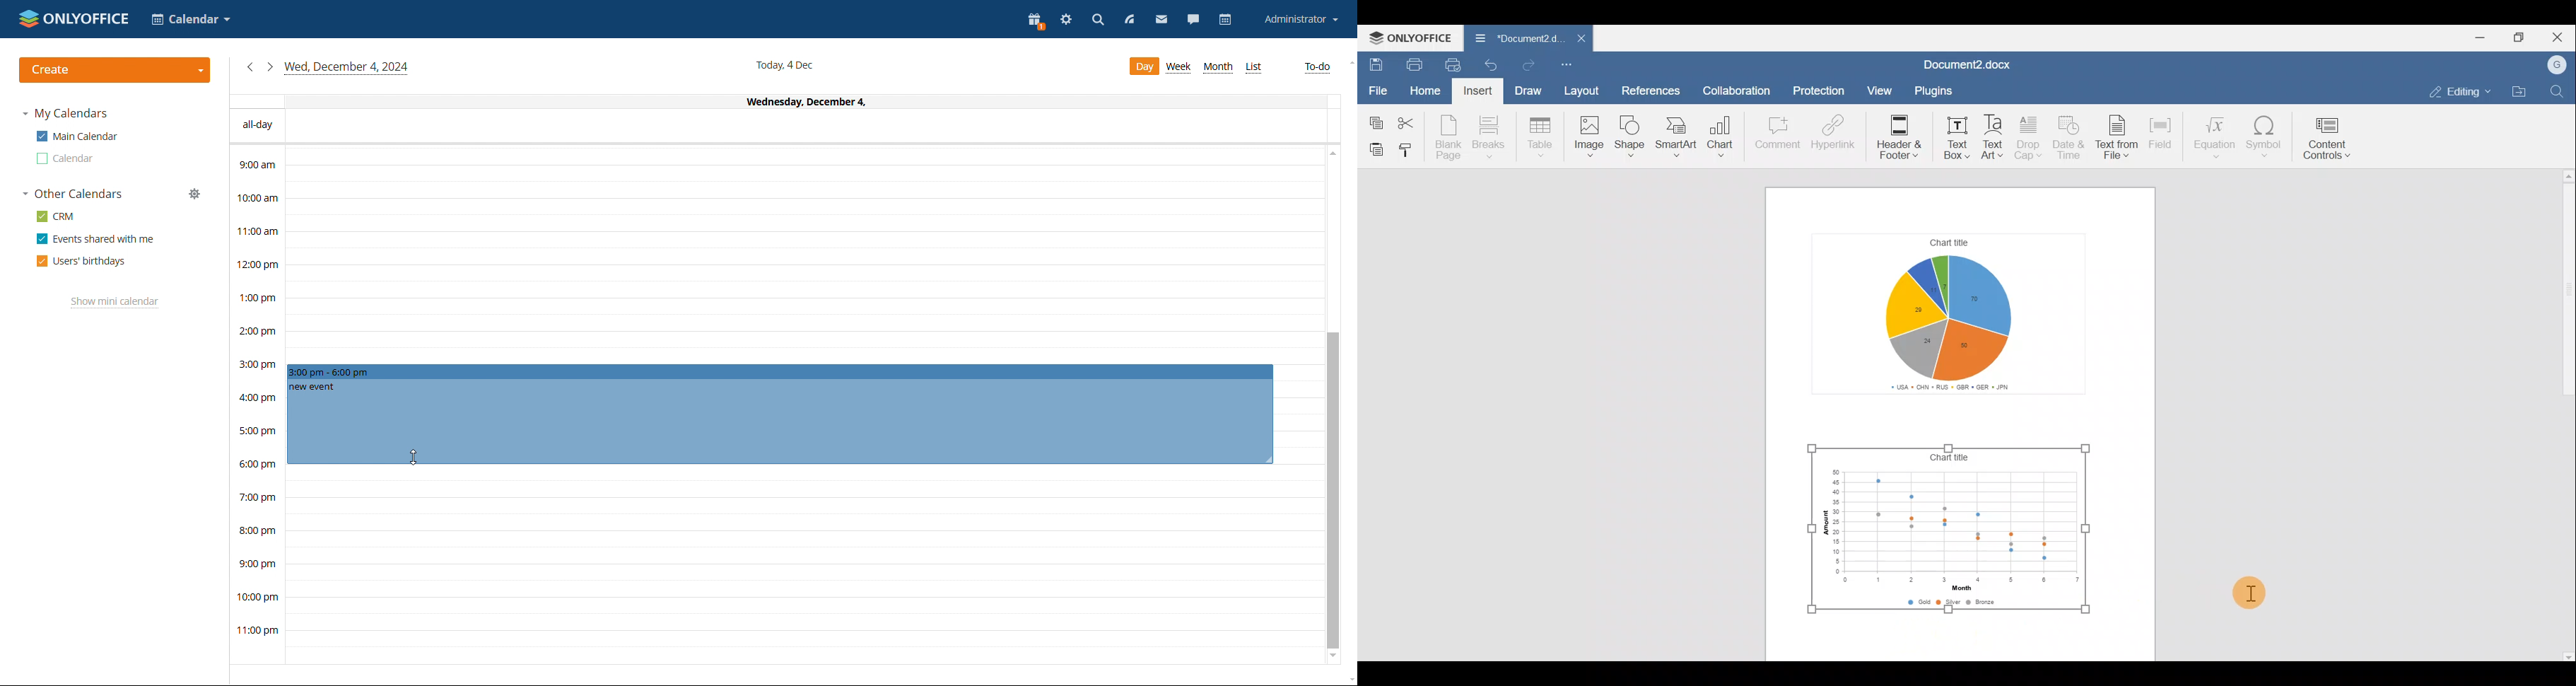 This screenshot has width=2576, height=700. Describe the element at coordinates (1567, 65) in the screenshot. I see `Customize quick access toolbar` at that location.